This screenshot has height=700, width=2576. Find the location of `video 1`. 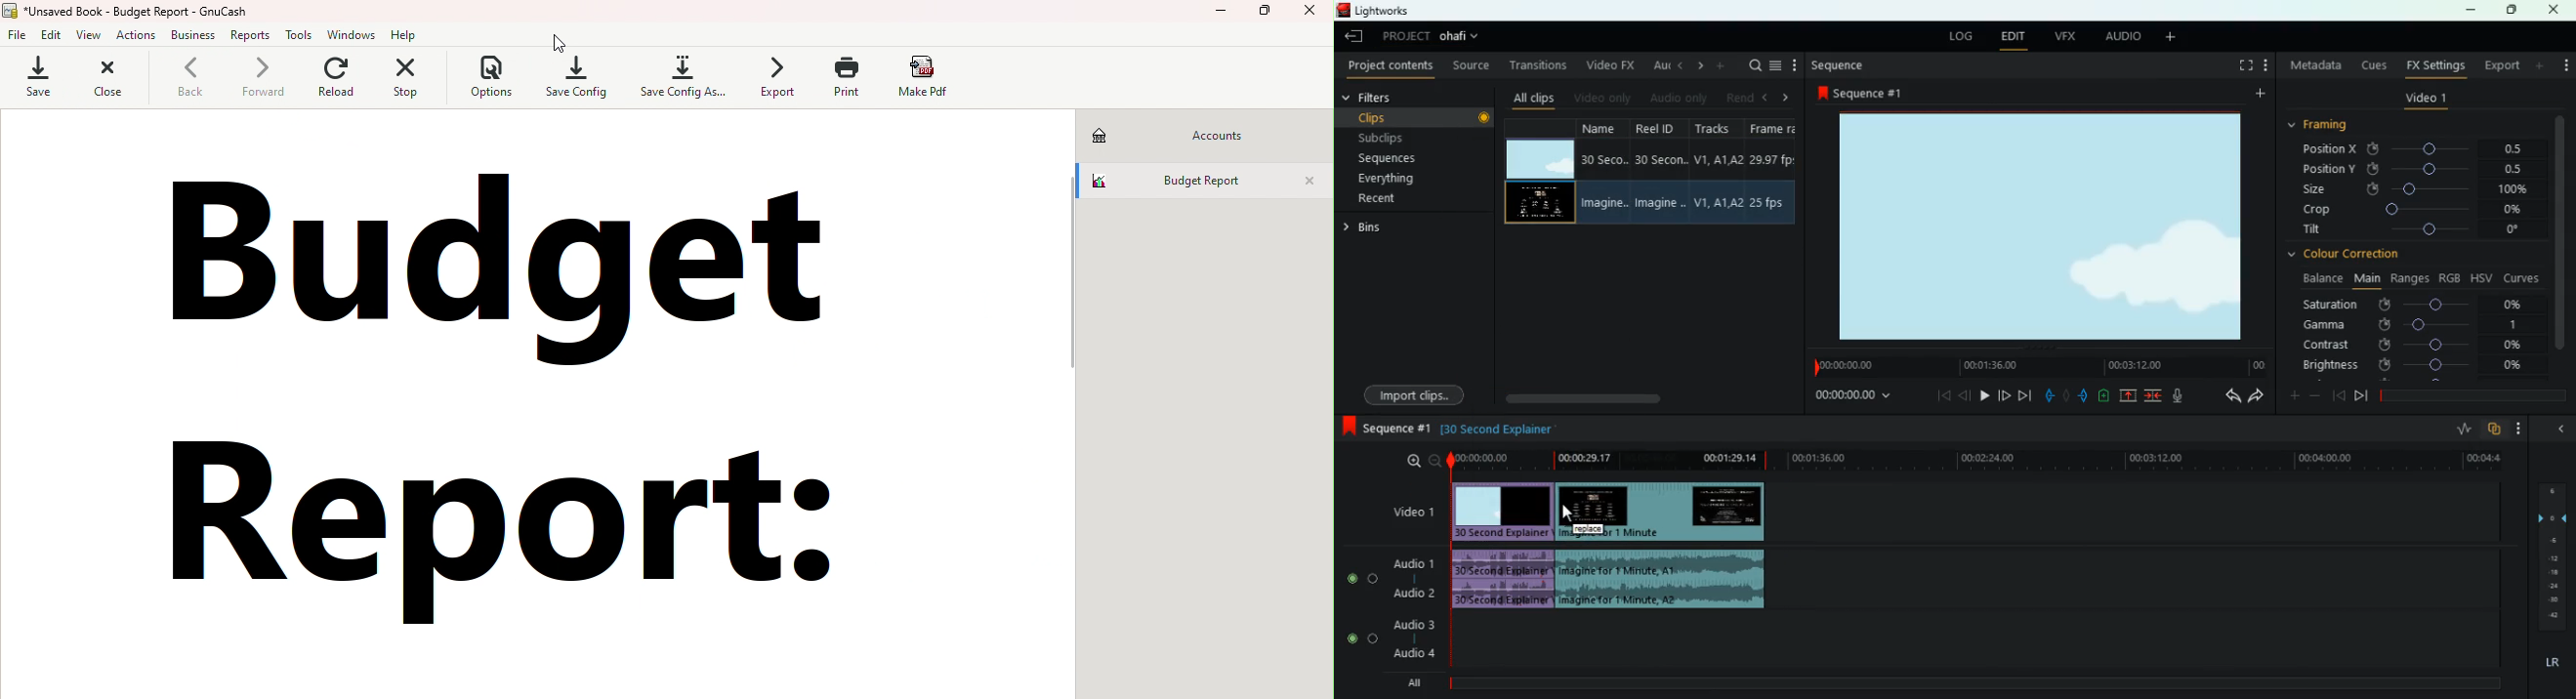

video 1 is located at coordinates (1410, 514).